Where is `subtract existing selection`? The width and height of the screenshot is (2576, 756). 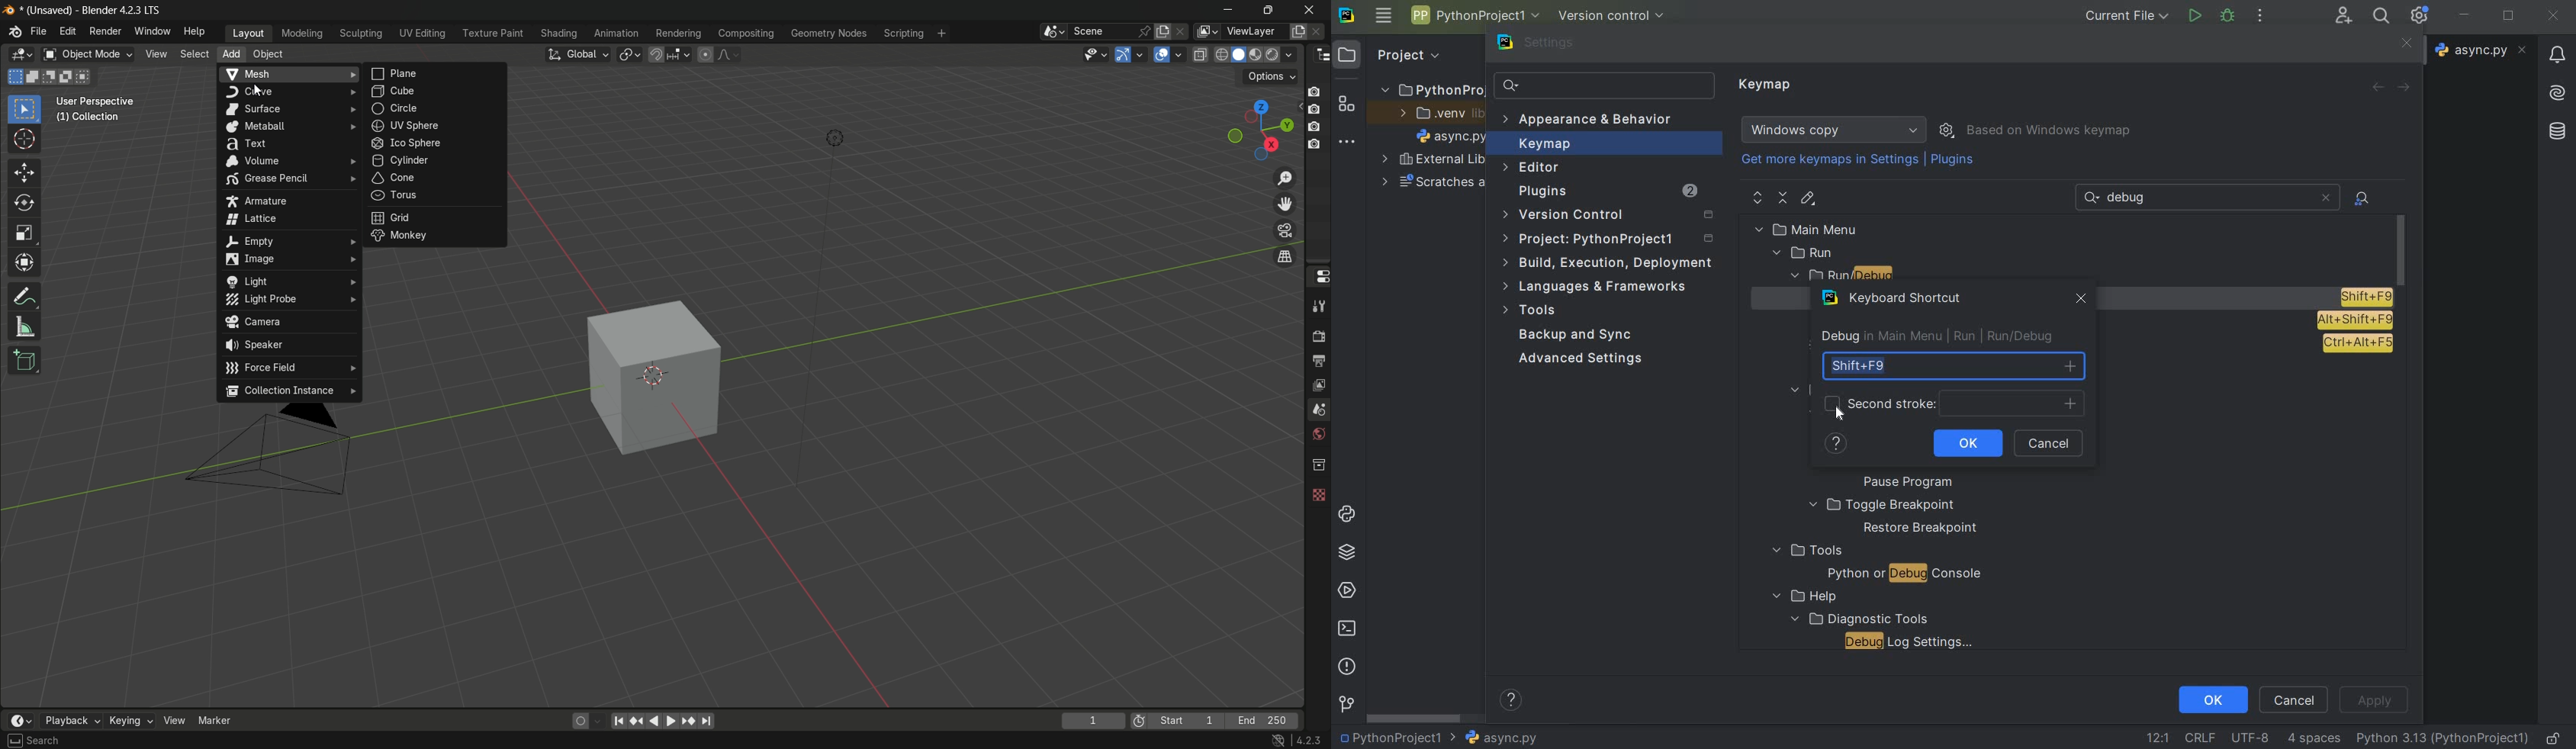 subtract existing selection is located at coordinates (51, 78).